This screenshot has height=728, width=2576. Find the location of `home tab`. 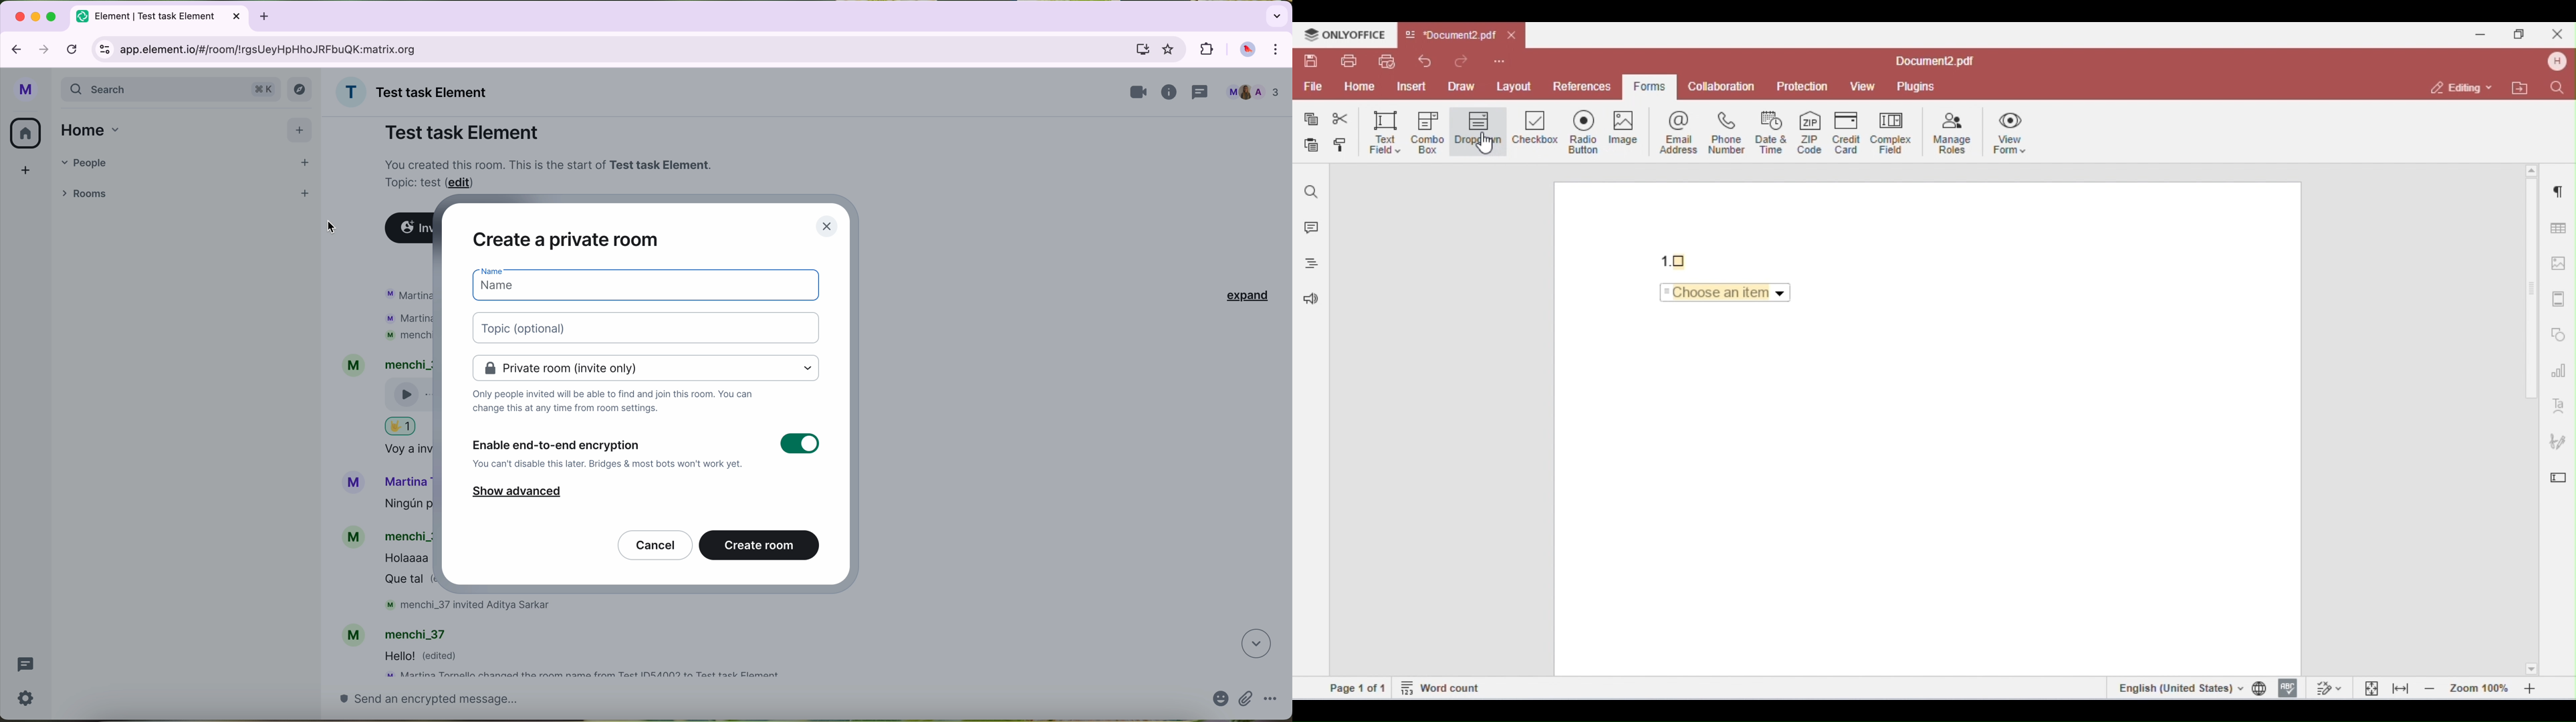

home tab is located at coordinates (94, 129).